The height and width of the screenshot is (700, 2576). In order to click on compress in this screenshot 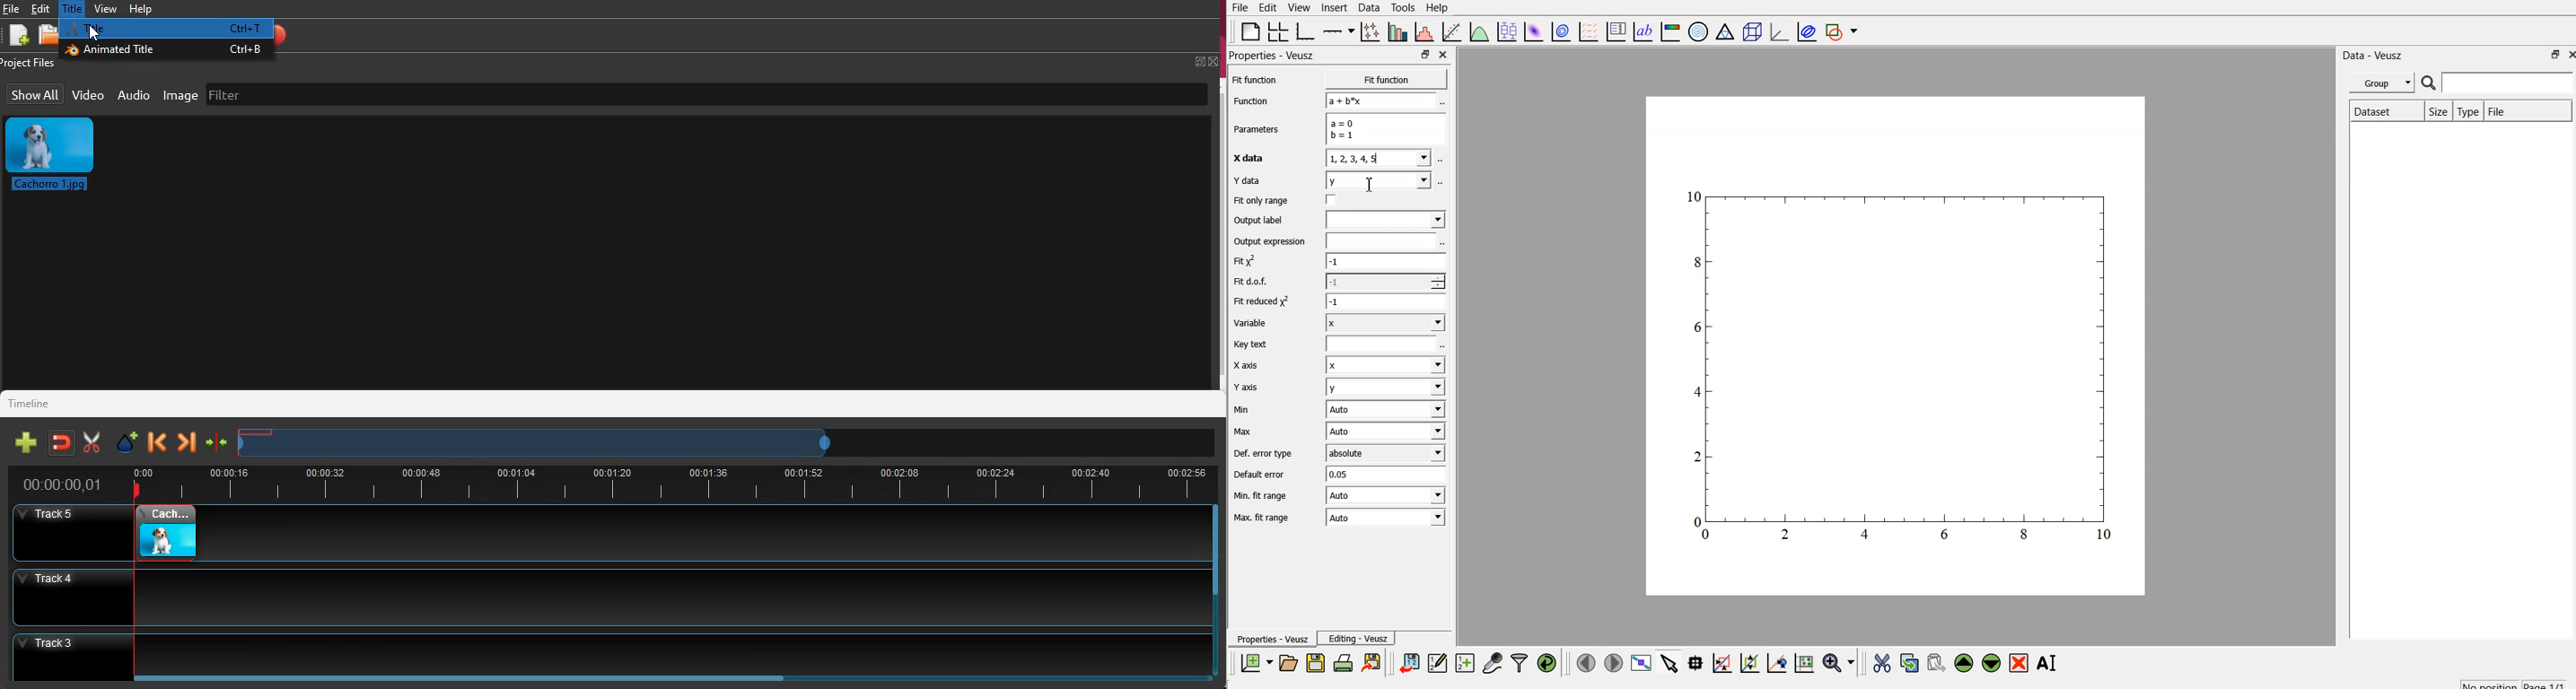, I will do `click(216, 445)`.